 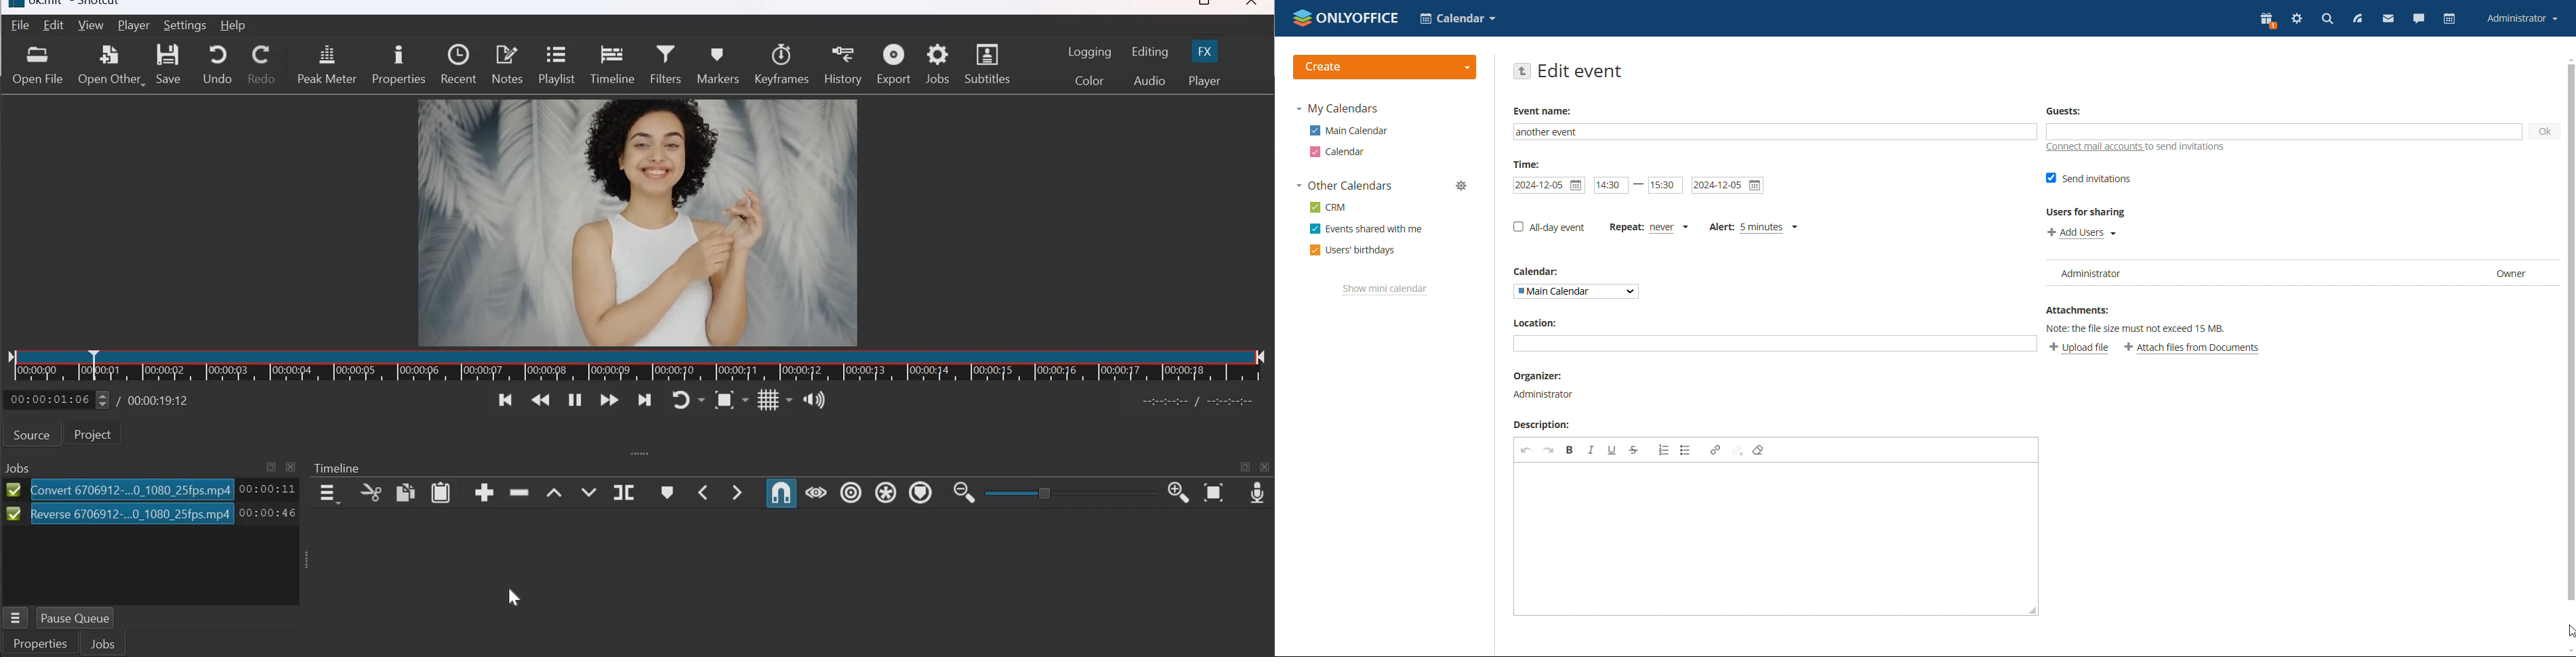 What do you see at coordinates (740, 491) in the screenshot?
I see `Next Marker` at bounding box center [740, 491].